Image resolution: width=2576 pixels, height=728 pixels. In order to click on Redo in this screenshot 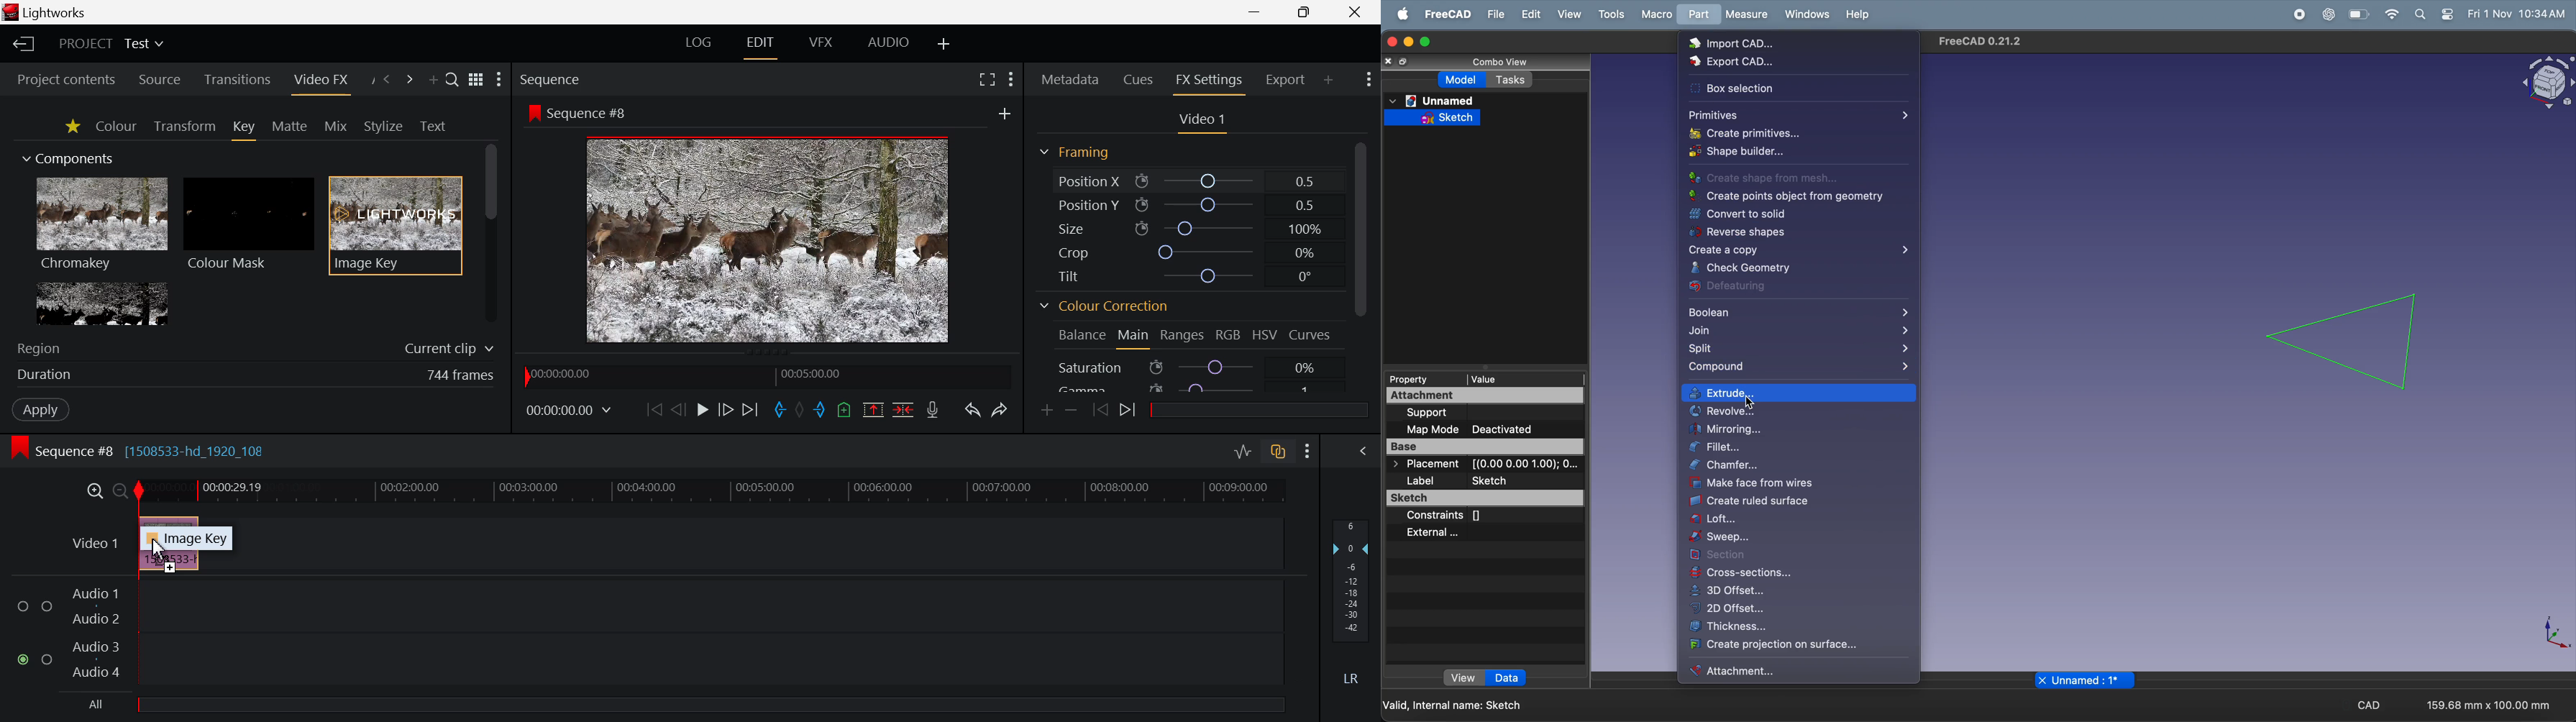, I will do `click(1000, 411)`.